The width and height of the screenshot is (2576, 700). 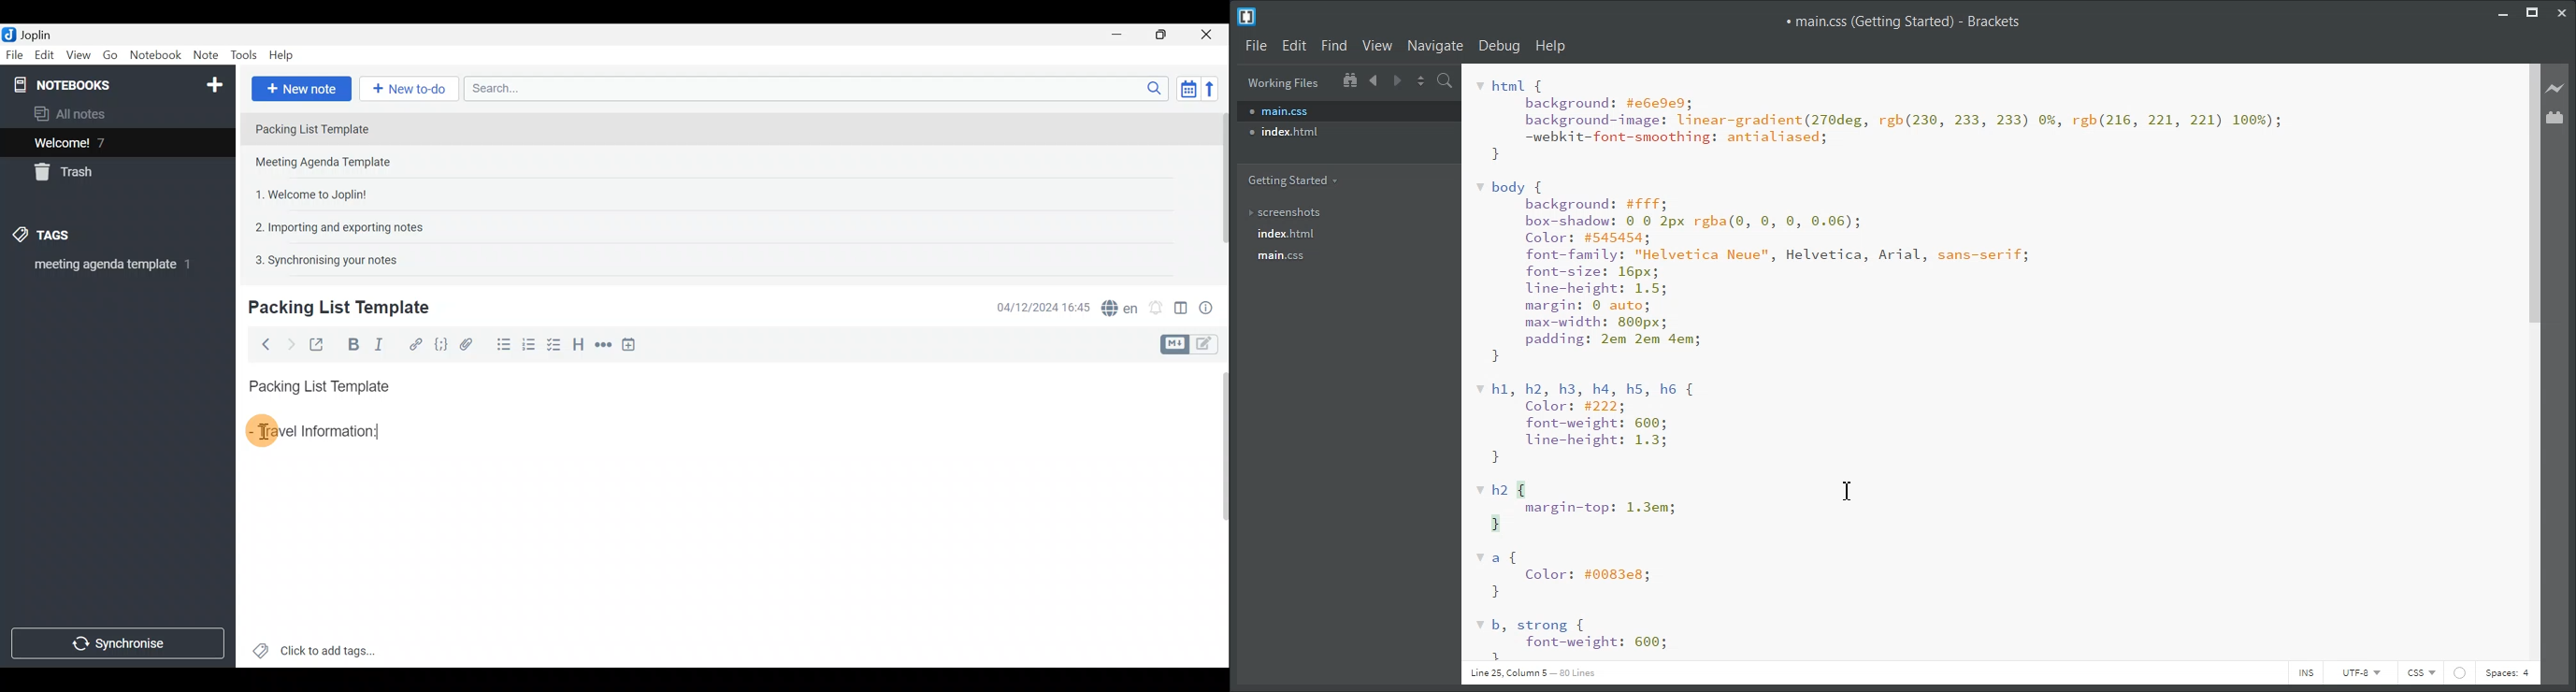 I want to click on New note, so click(x=300, y=87).